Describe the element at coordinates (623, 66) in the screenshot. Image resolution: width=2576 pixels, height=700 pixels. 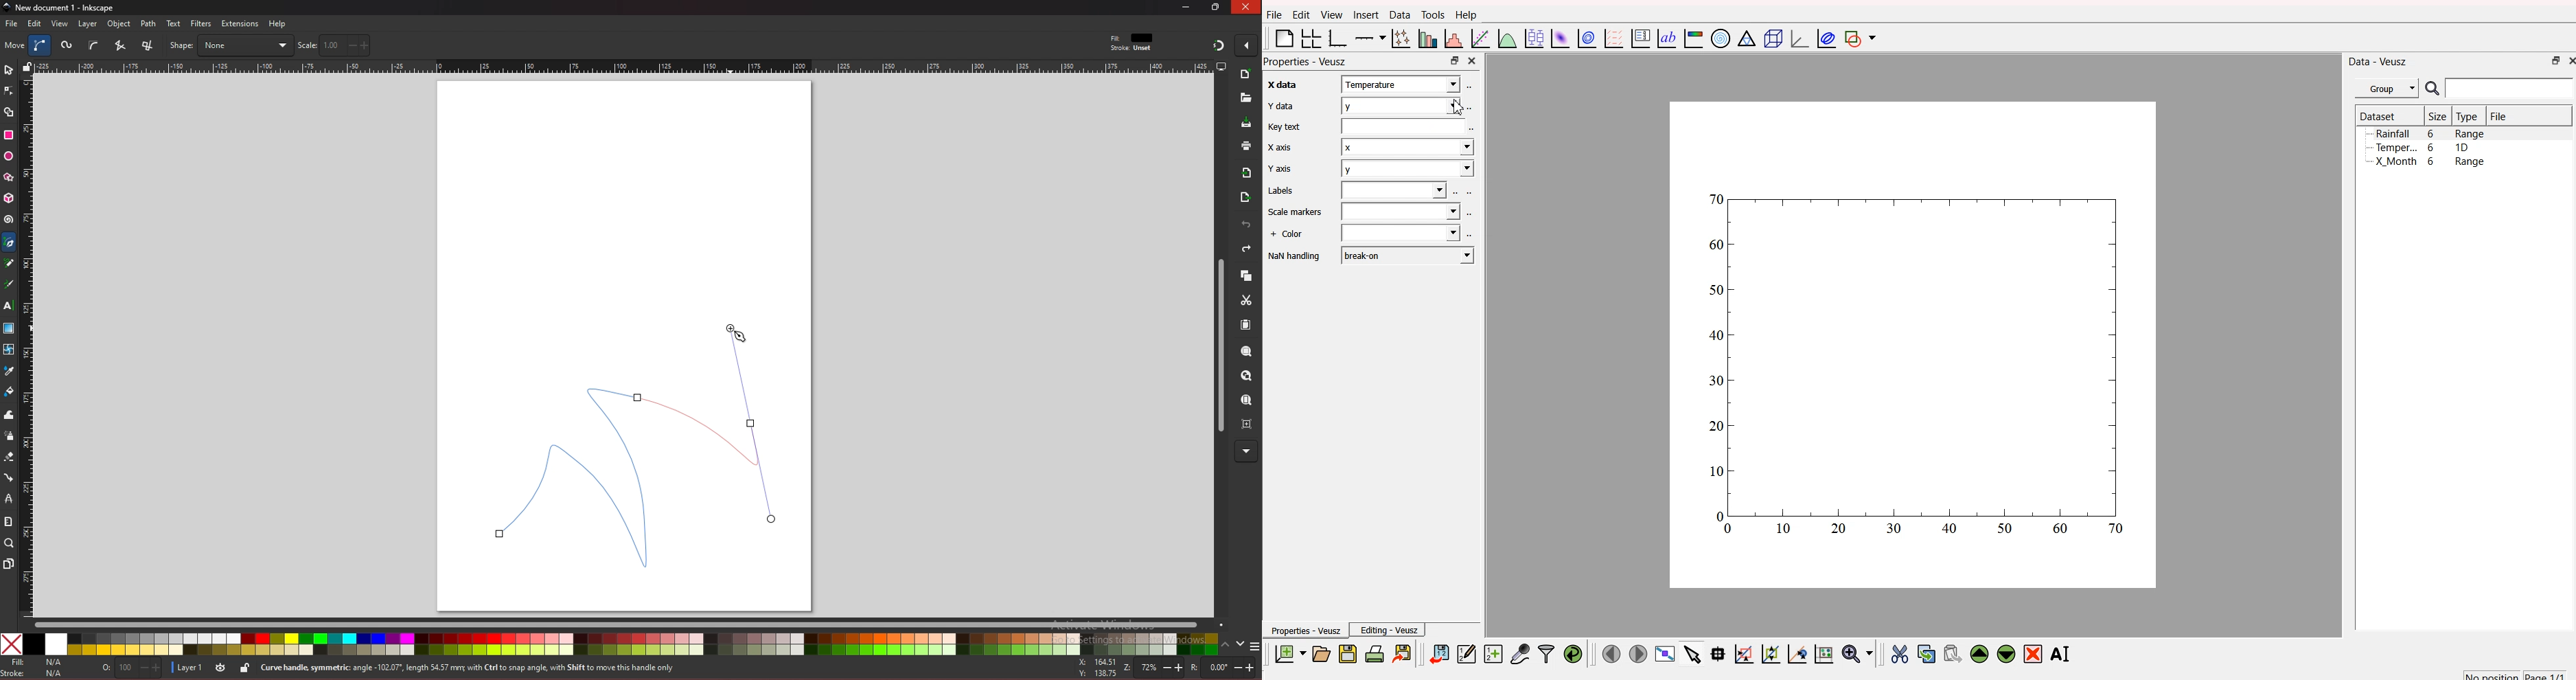
I see `horizontal rule` at that location.